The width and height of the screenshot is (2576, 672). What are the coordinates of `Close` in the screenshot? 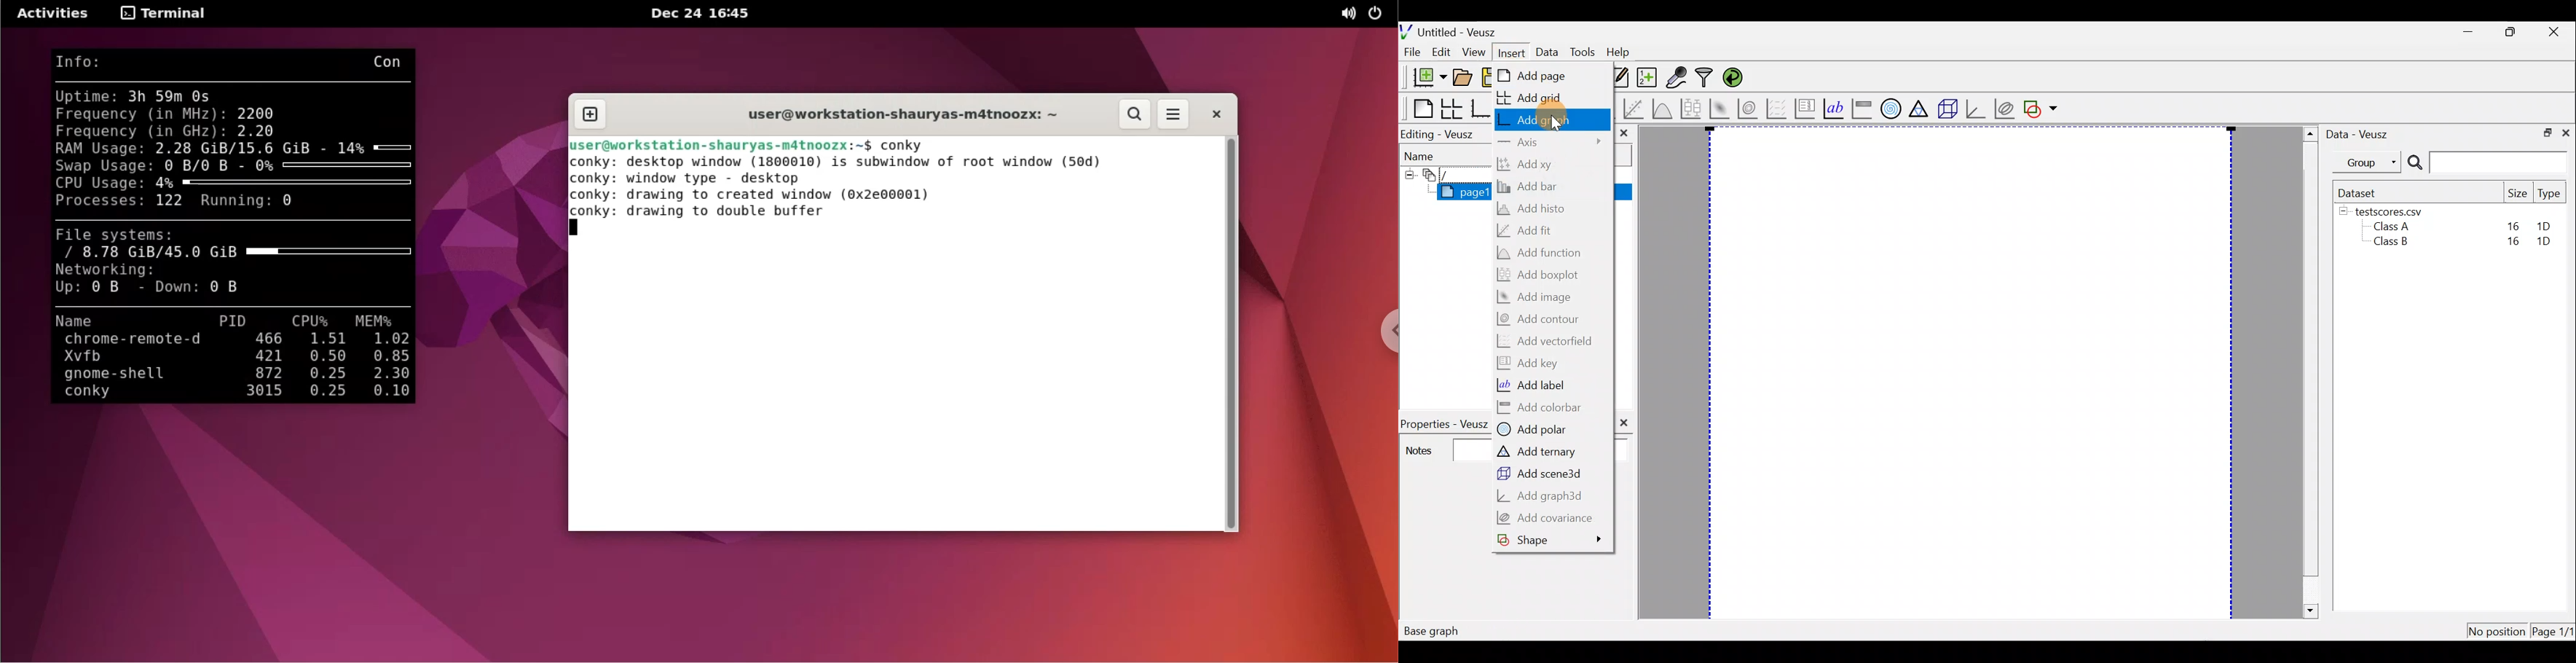 It's located at (2568, 134).